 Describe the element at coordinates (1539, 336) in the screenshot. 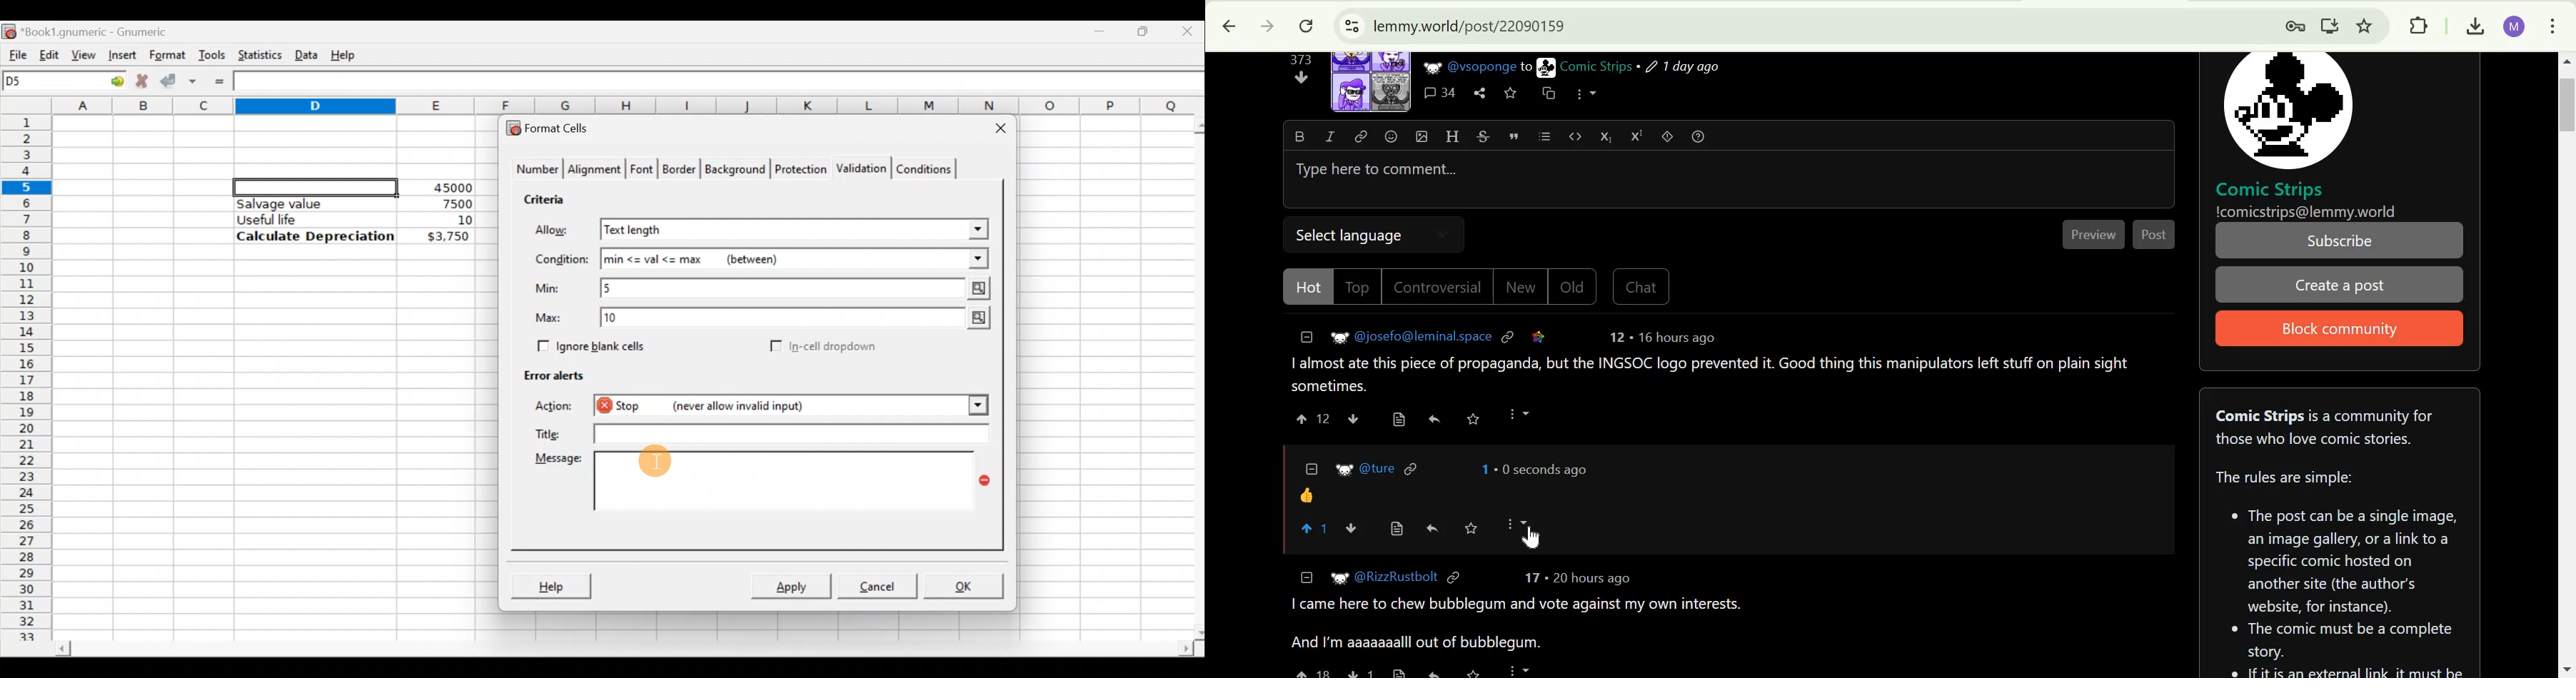

I see `link` at that location.